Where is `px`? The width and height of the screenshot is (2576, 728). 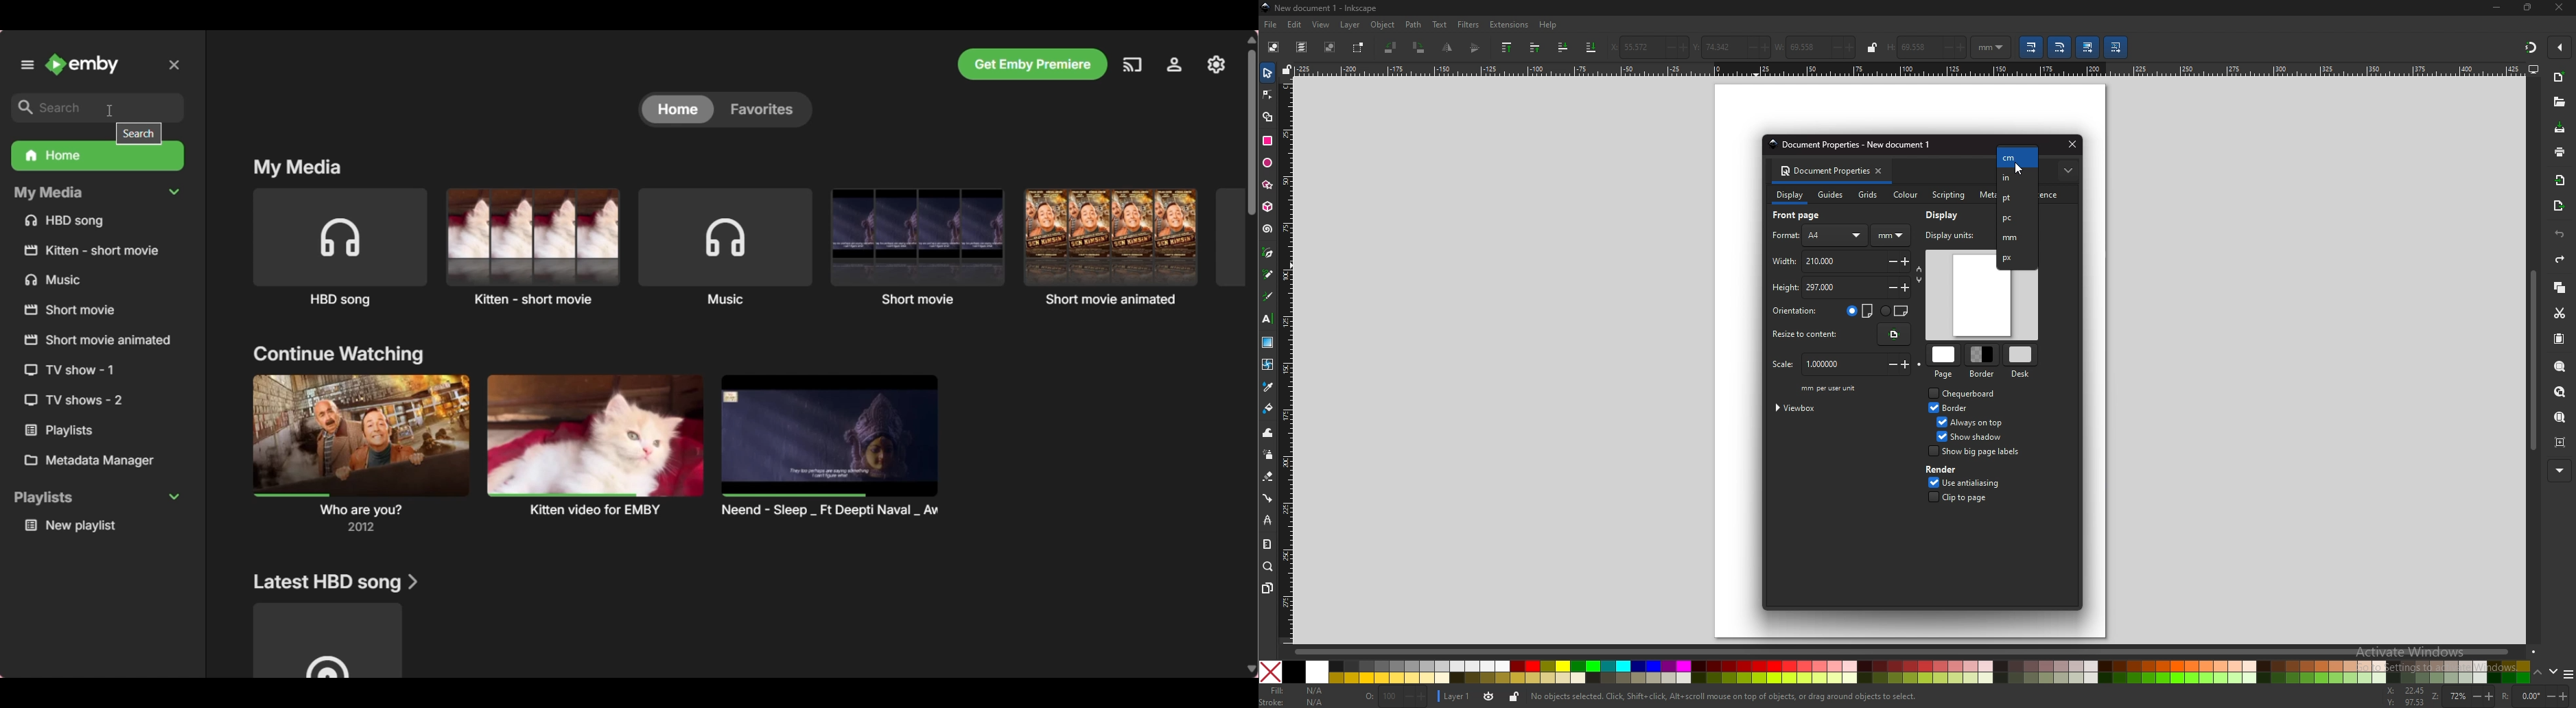 px is located at coordinates (2017, 257).